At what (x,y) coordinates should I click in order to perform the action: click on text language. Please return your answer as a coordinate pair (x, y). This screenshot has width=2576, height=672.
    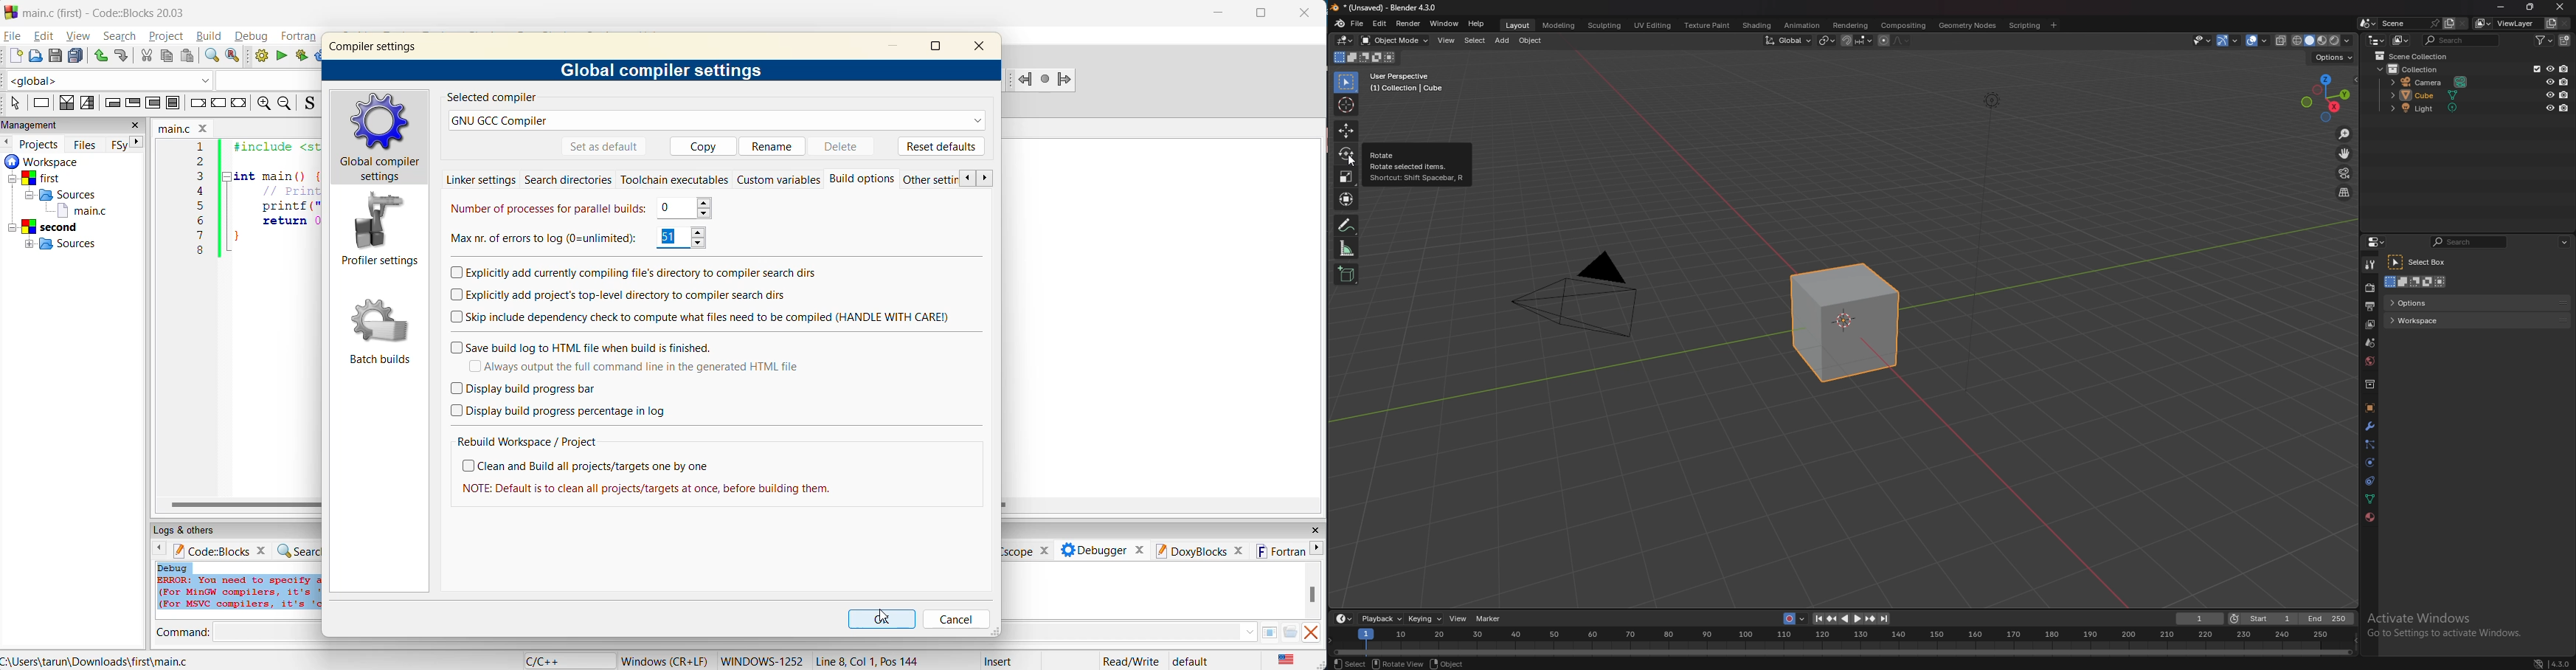
    Looking at the image, I should click on (1289, 661).